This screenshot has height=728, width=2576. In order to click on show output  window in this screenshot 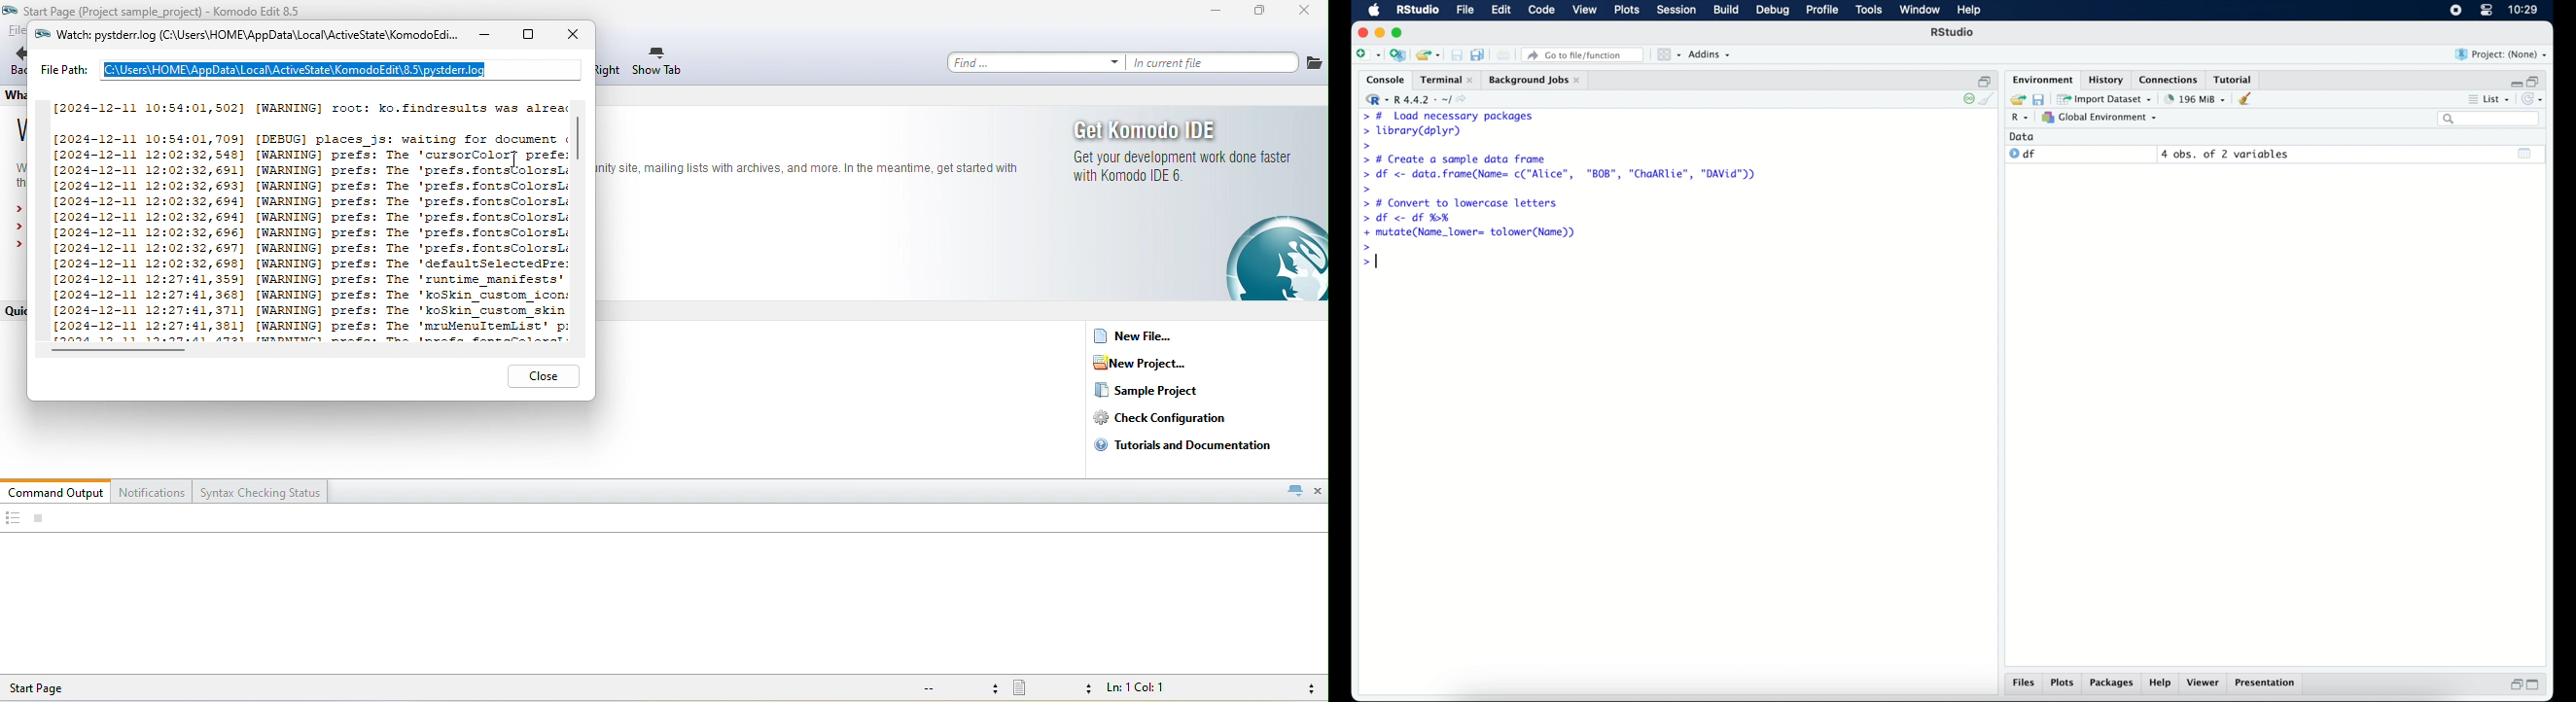, I will do `click(2526, 153)`.